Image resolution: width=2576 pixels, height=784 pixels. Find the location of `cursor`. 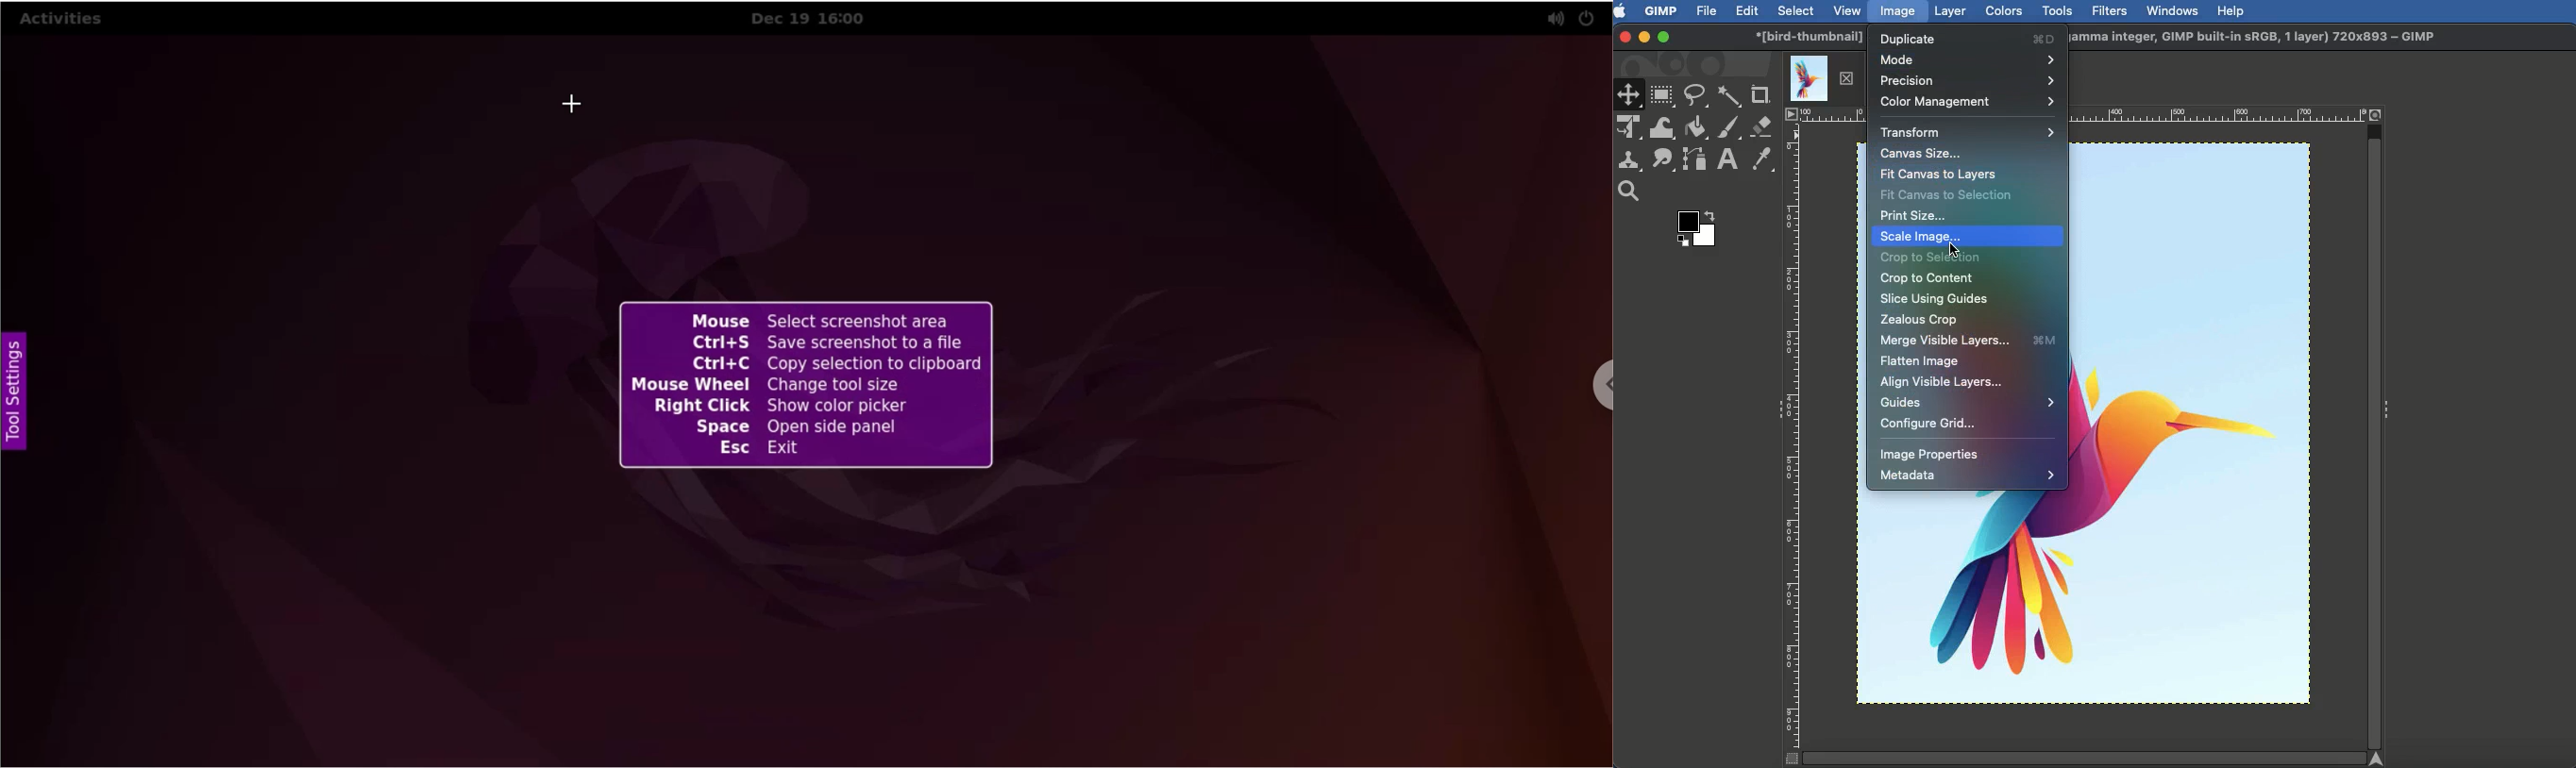

cursor is located at coordinates (571, 108).